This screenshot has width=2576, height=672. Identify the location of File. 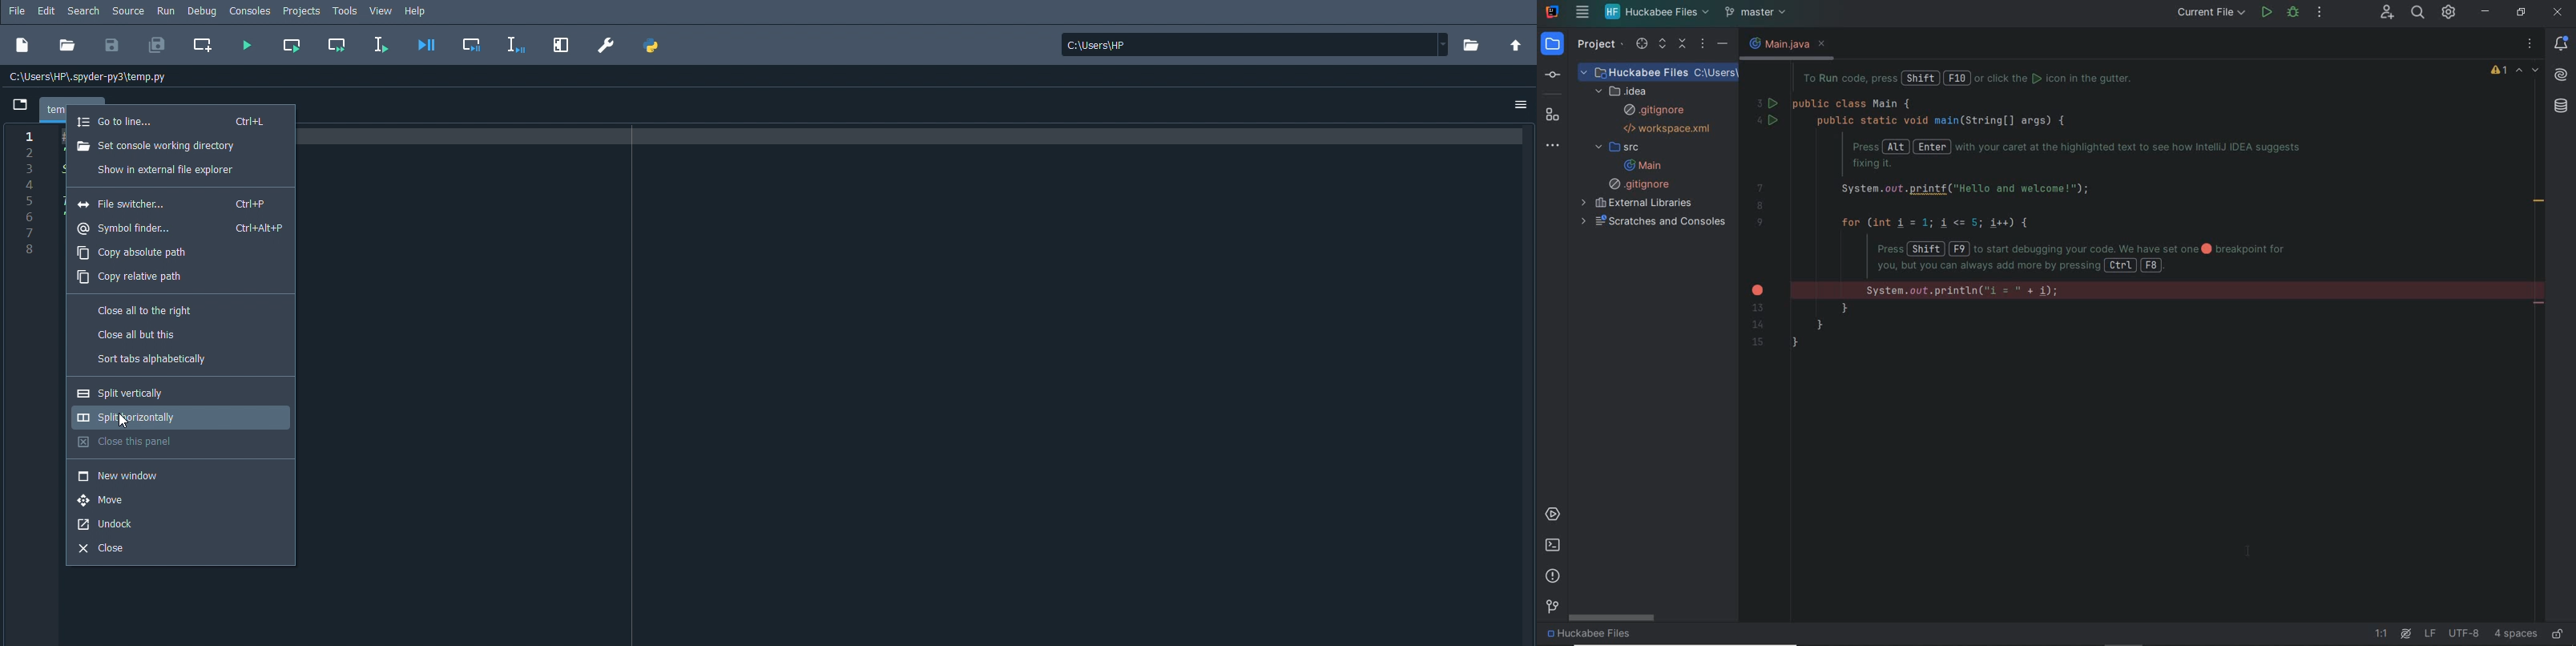
(17, 10).